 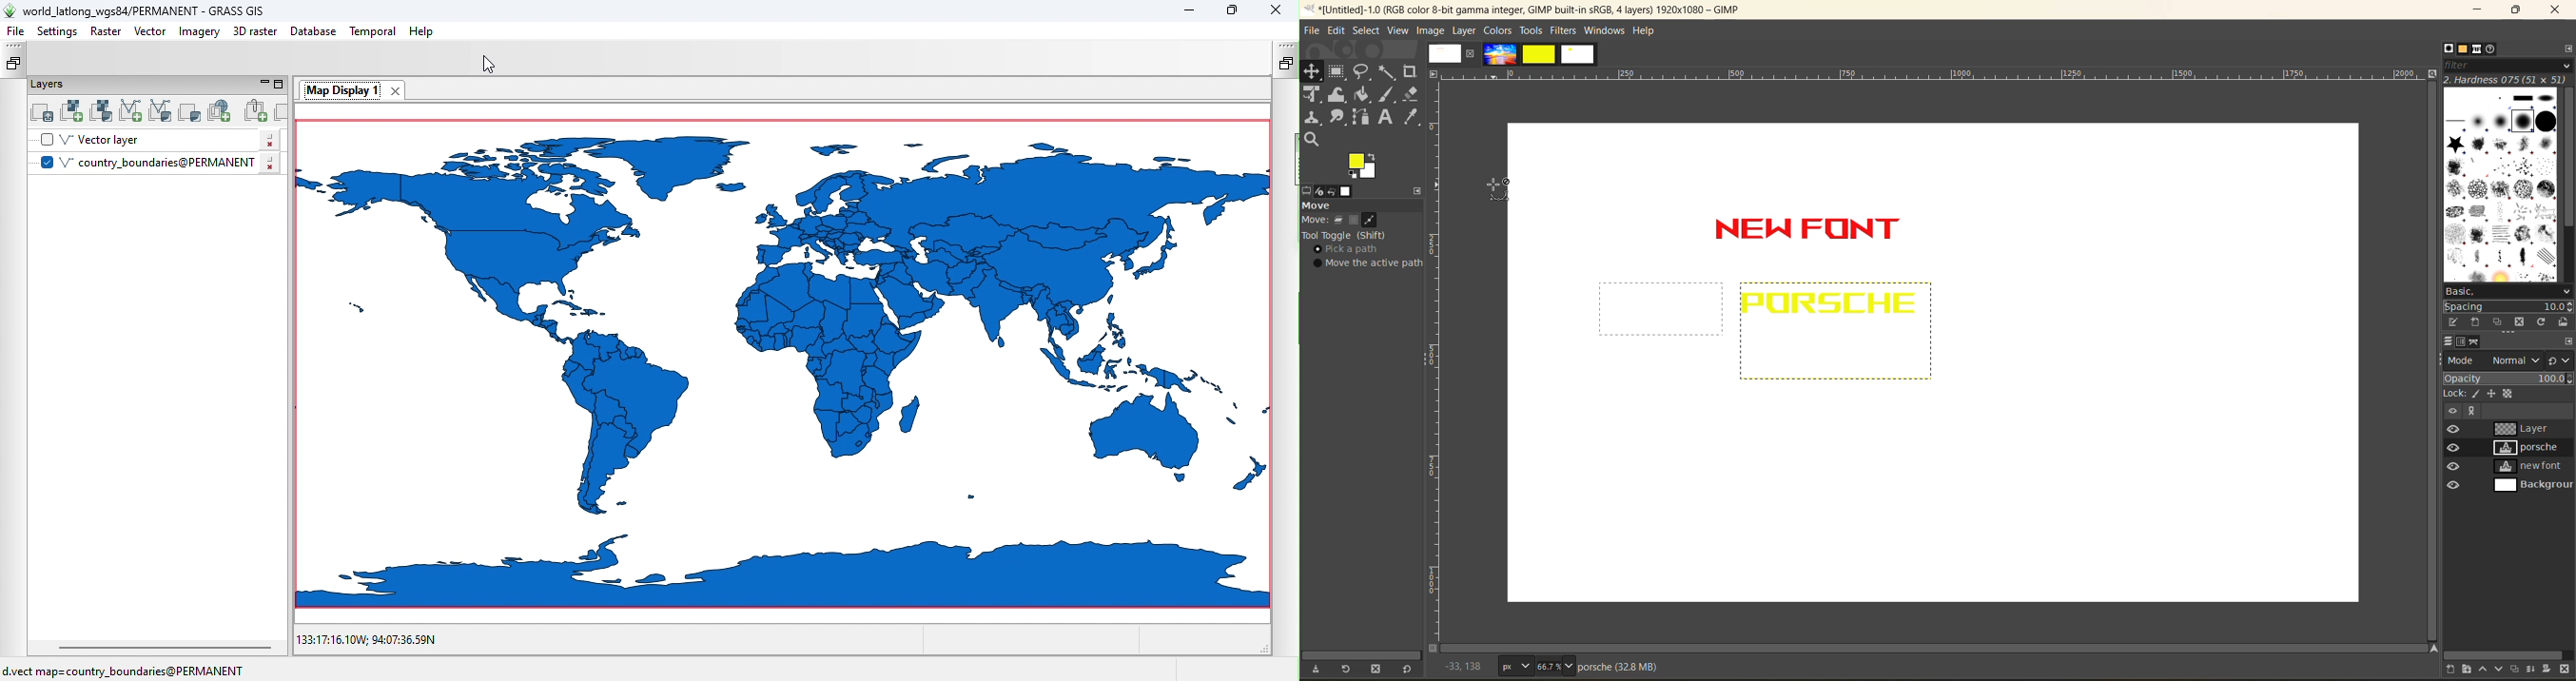 What do you see at coordinates (2508, 65) in the screenshot?
I see `filter` at bounding box center [2508, 65].